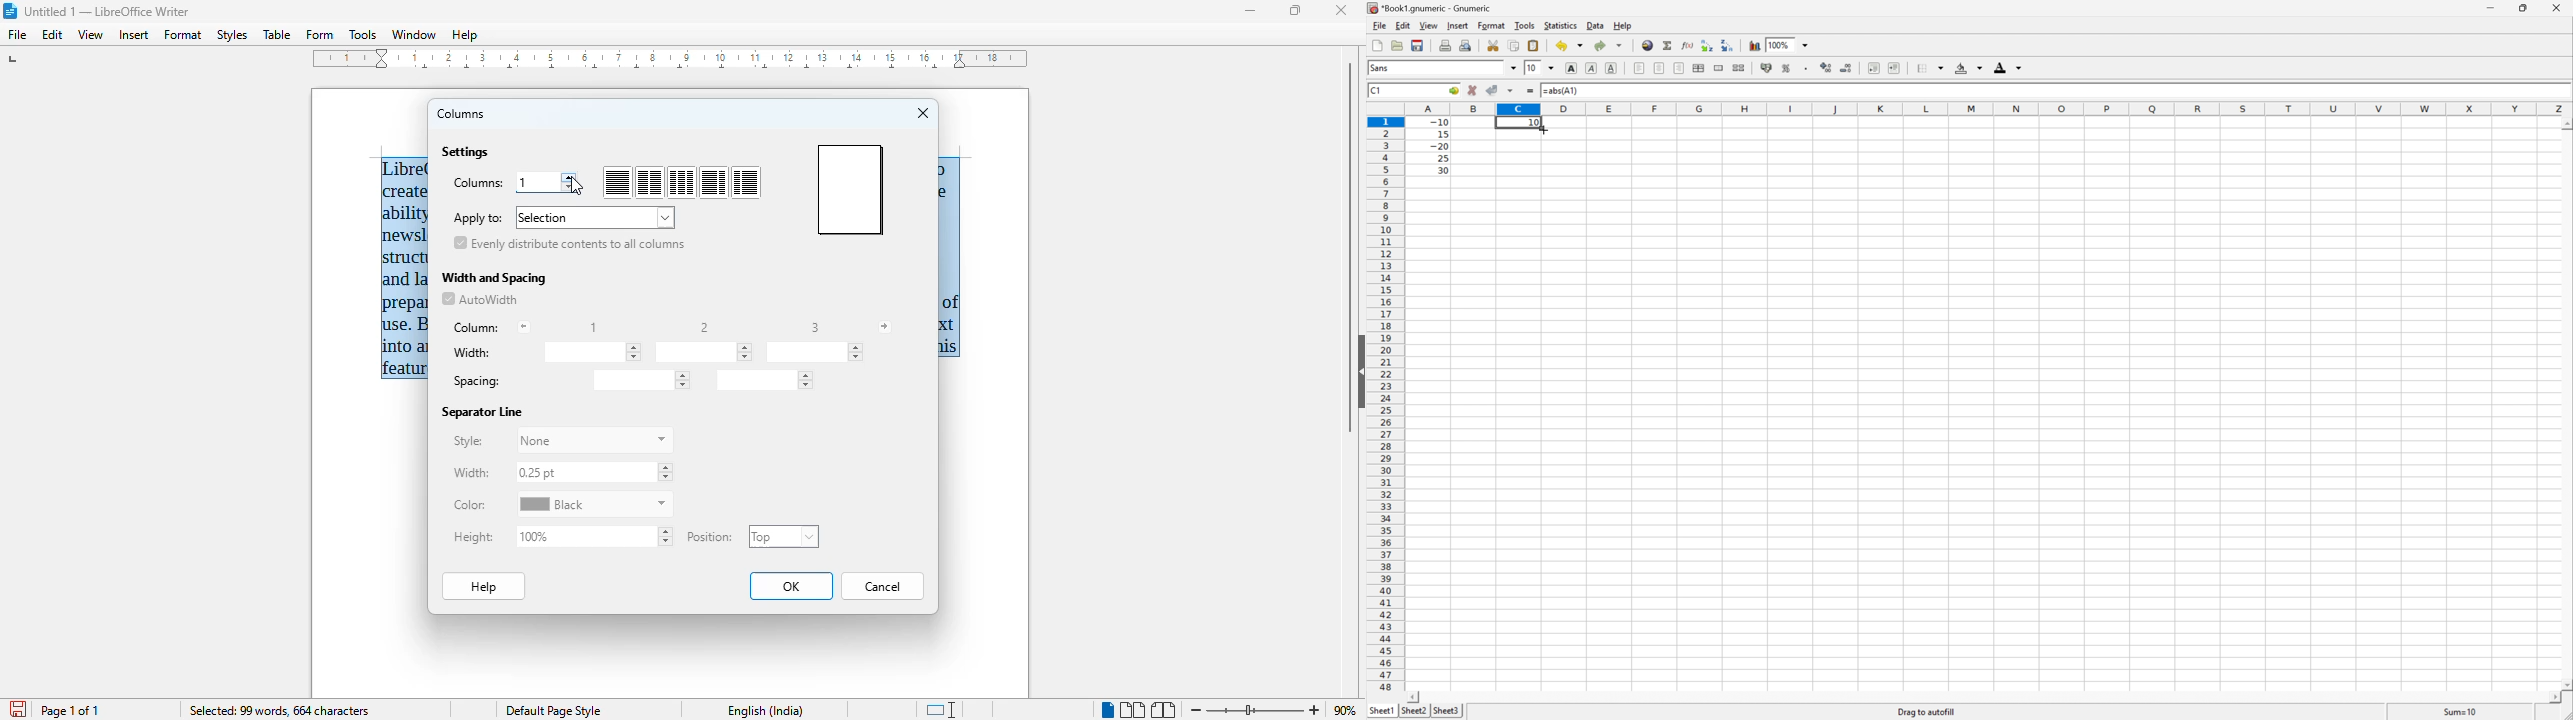 The height and width of the screenshot is (728, 2576). I want to click on Underline, so click(1613, 67).